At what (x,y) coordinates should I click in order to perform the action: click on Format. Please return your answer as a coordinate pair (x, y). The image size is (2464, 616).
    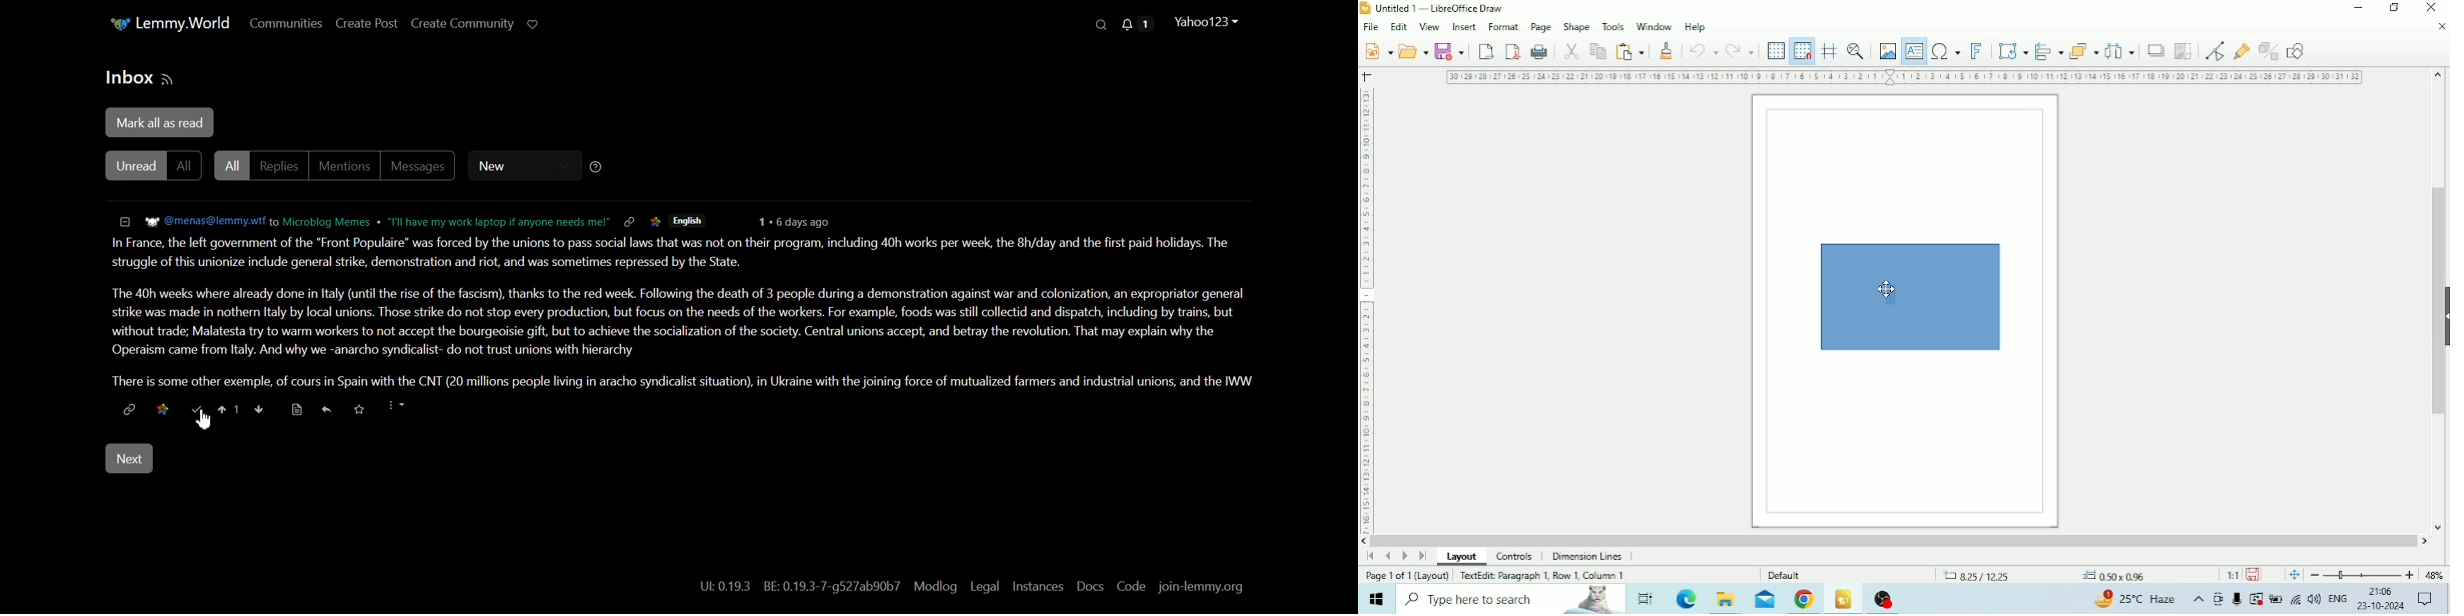
    Looking at the image, I should click on (1503, 26).